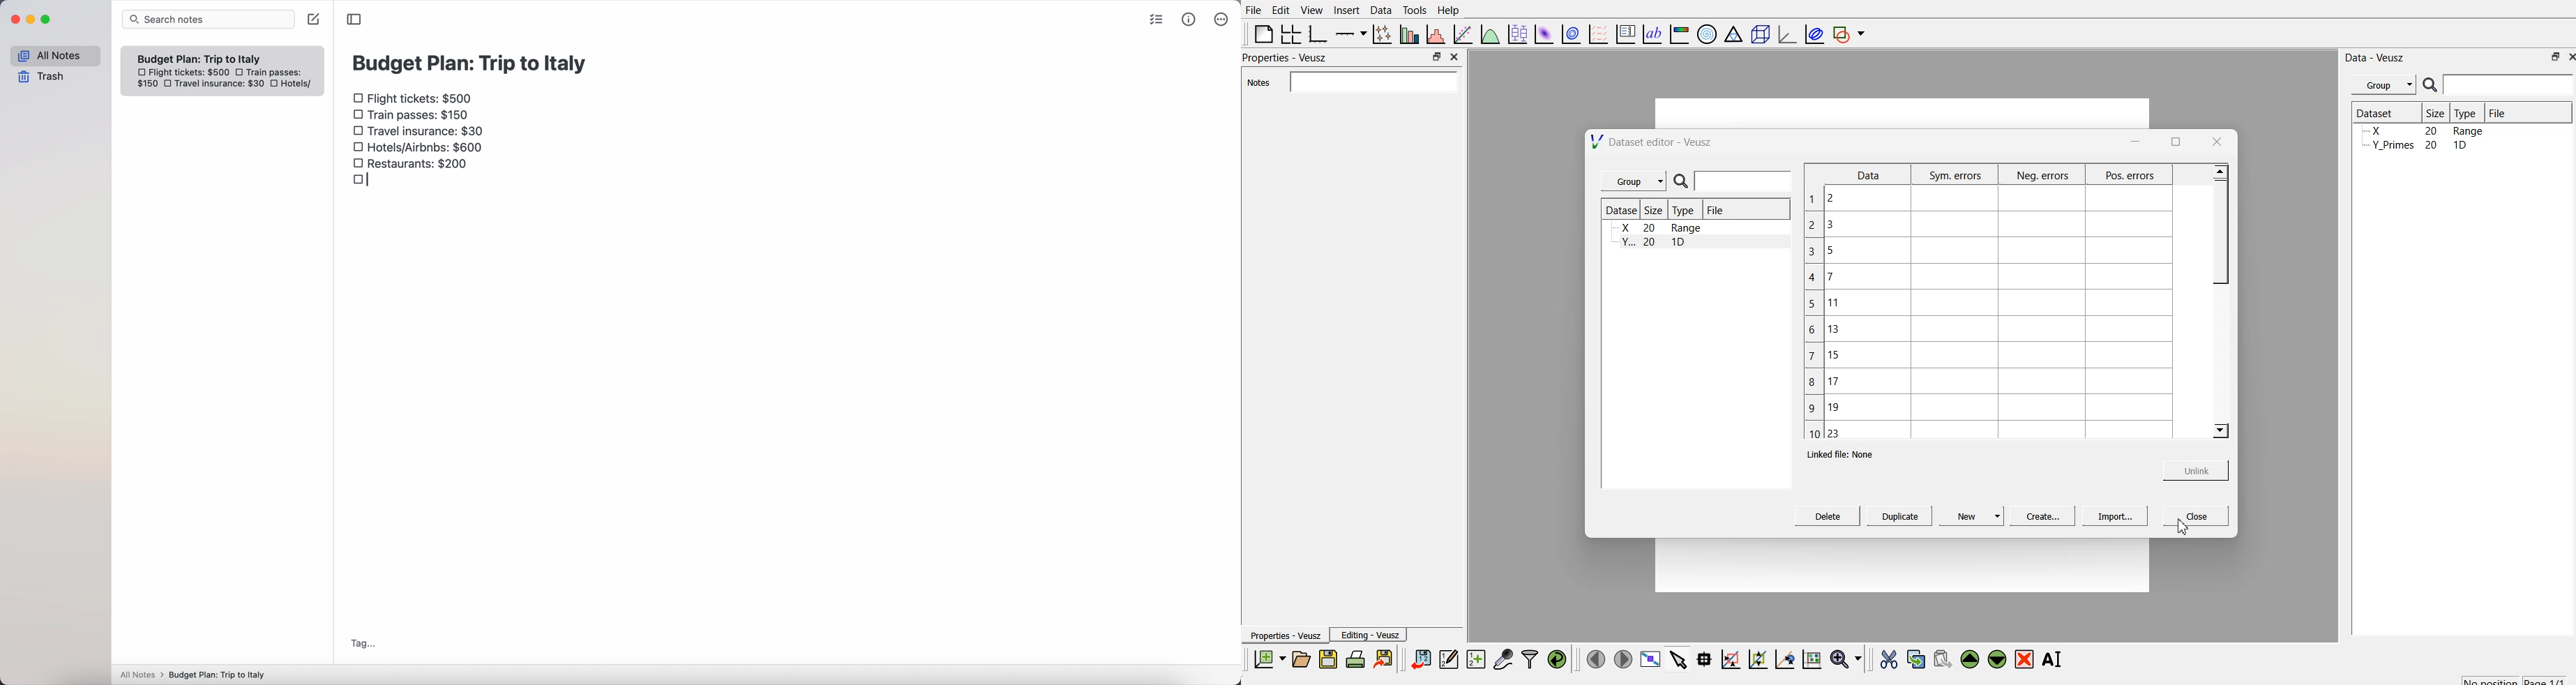  I want to click on | File, so click(1714, 209).